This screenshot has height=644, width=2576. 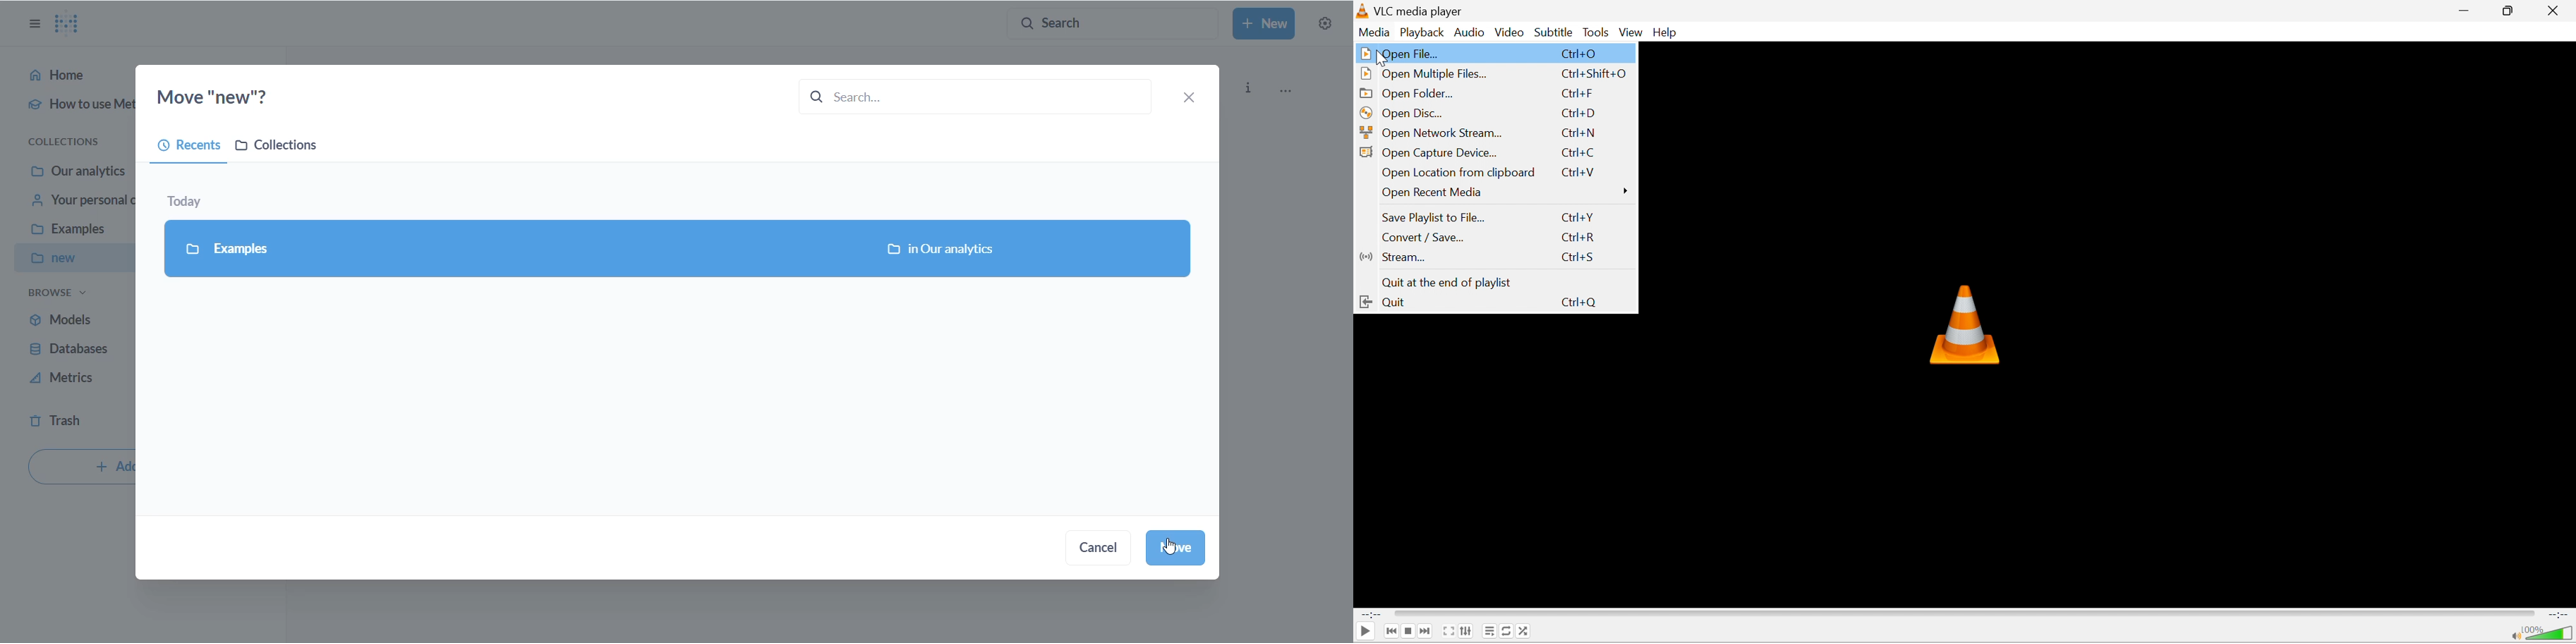 I want to click on Ctrl + Q, so click(x=1578, y=300).